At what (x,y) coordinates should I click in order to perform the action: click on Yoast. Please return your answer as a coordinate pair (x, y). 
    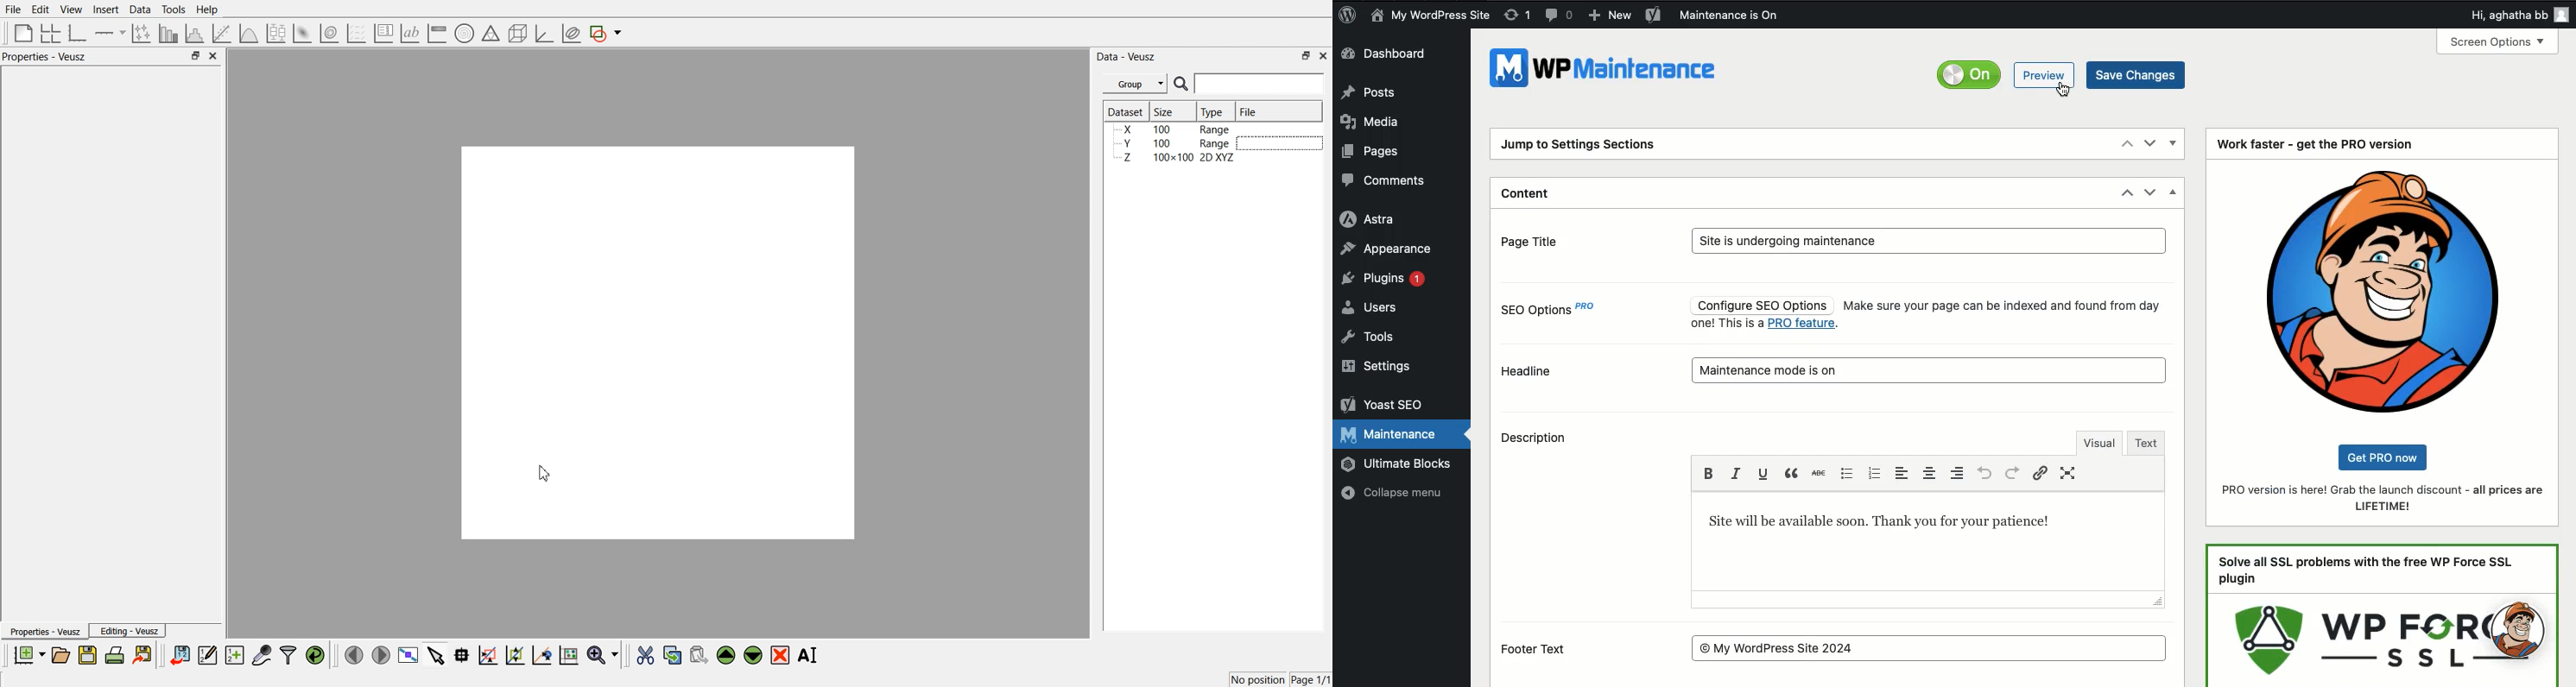
    Looking at the image, I should click on (1383, 405).